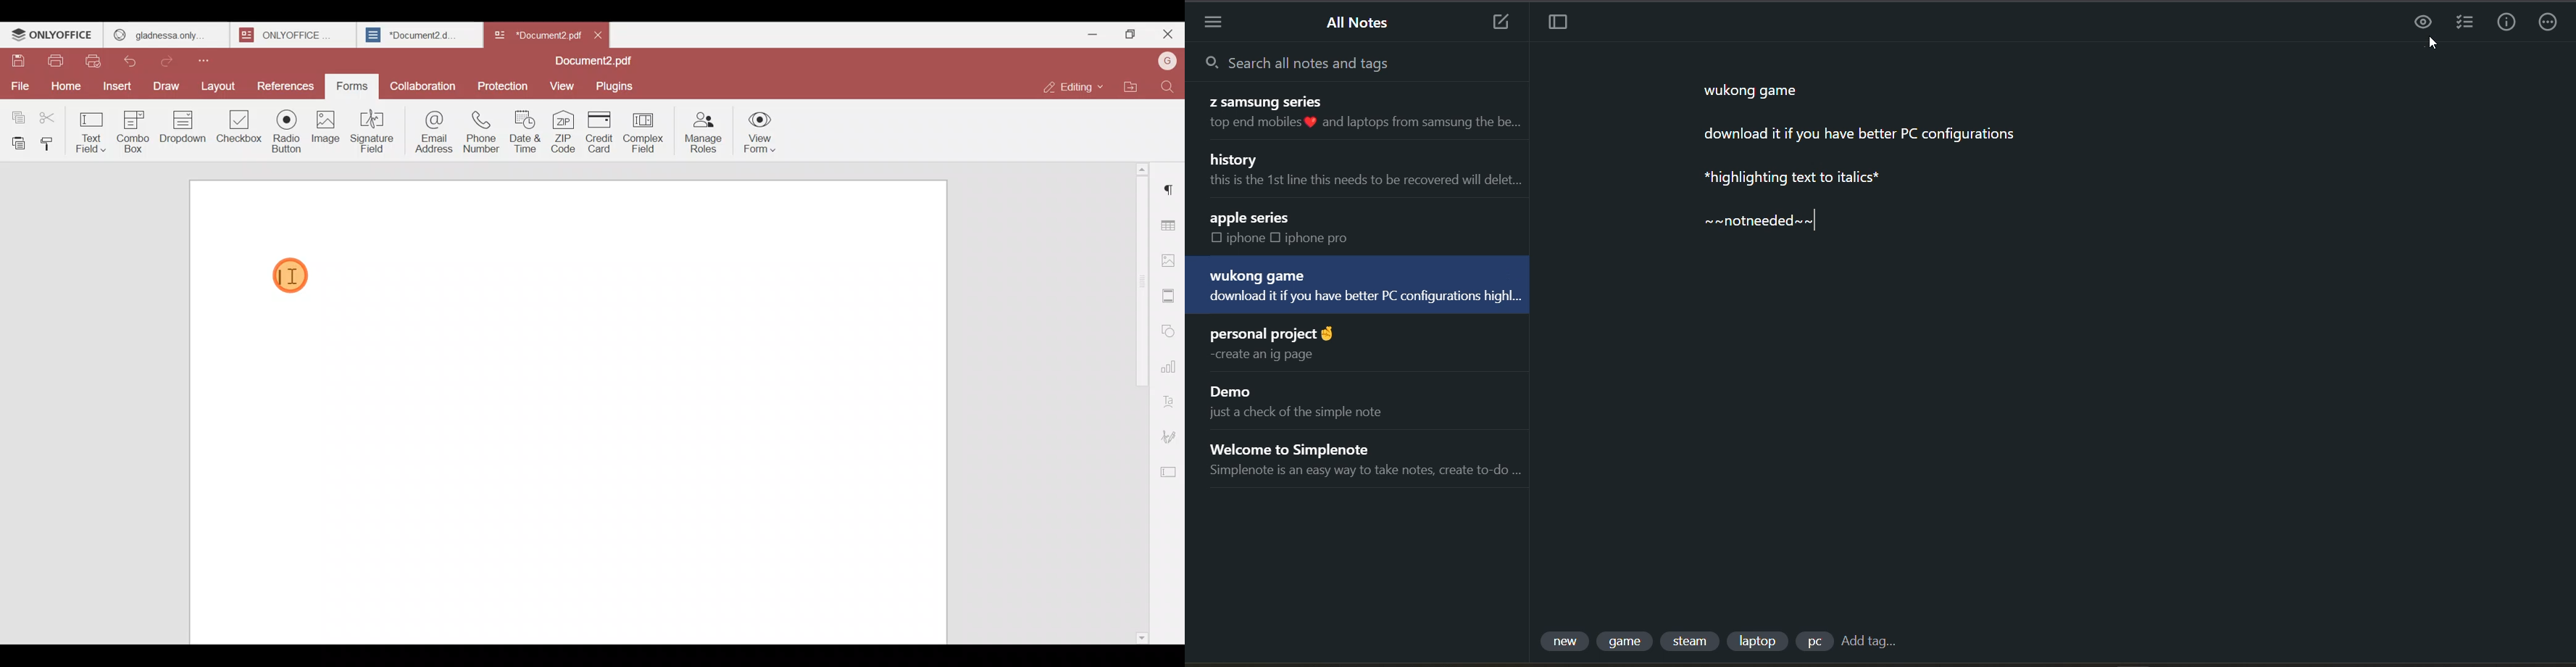 The image size is (2576, 672). Describe the element at coordinates (15, 141) in the screenshot. I see `Paste` at that location.